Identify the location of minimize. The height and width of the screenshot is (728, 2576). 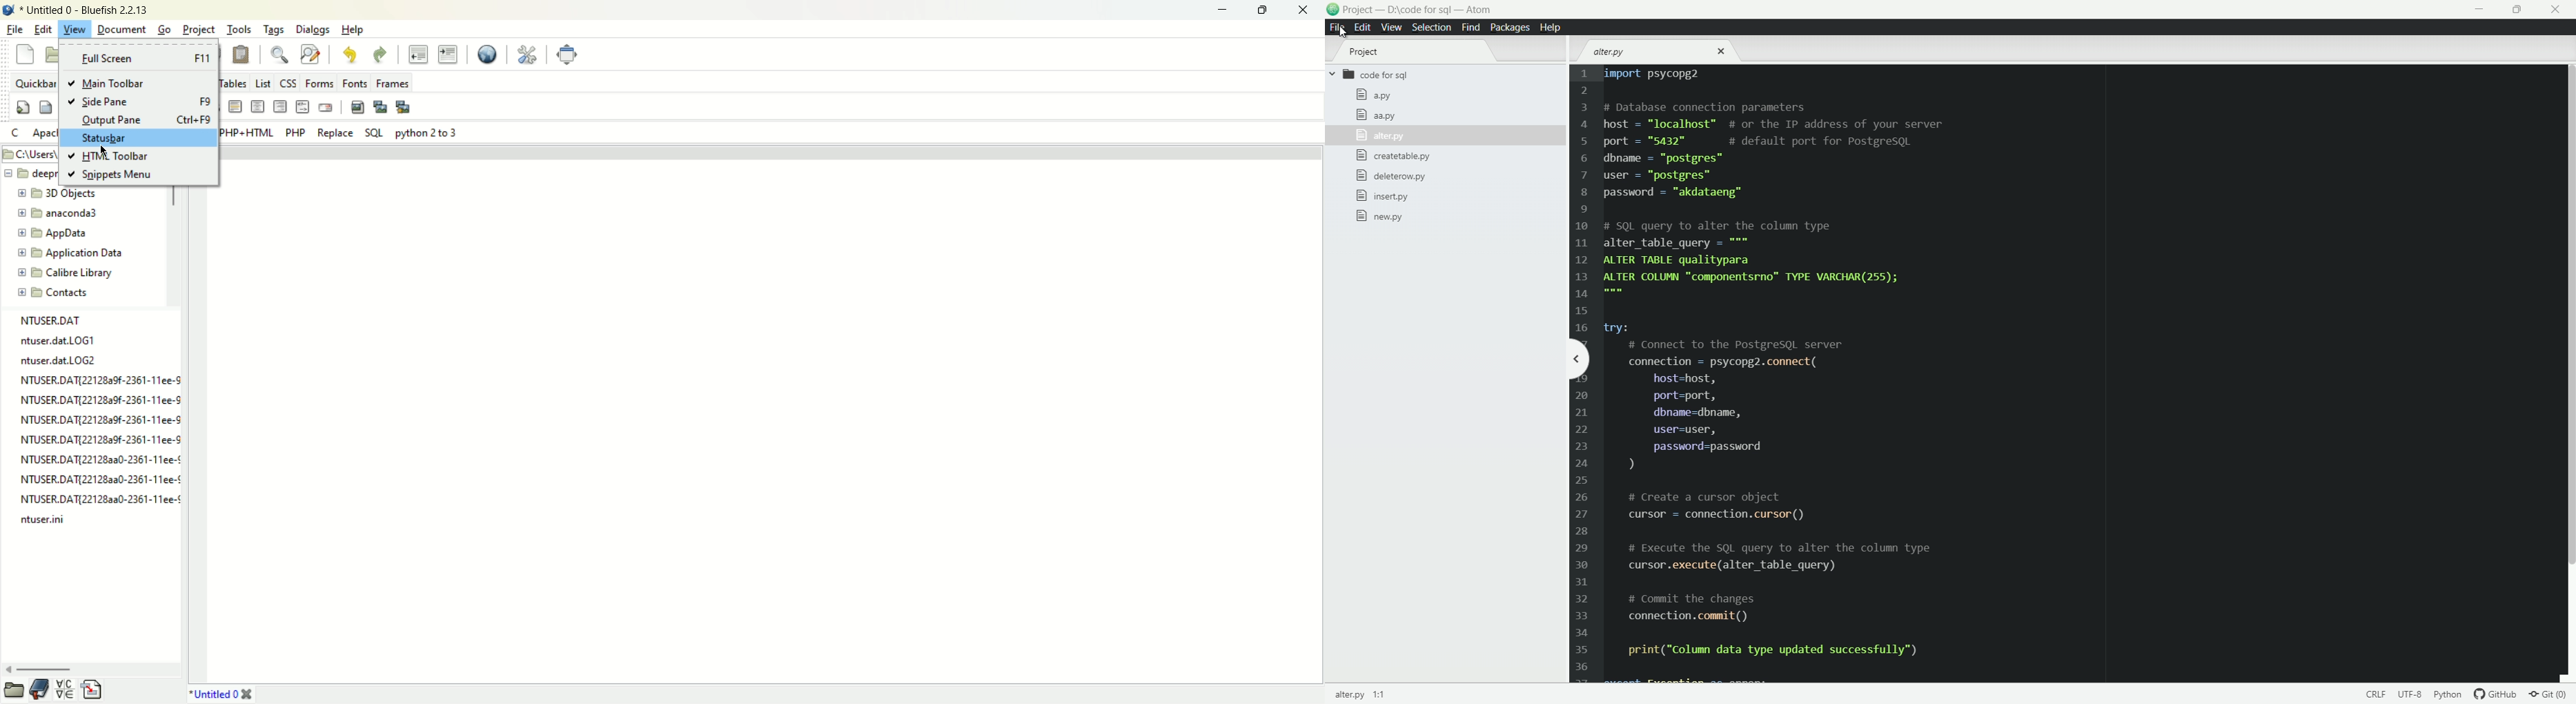
(1226, 10).